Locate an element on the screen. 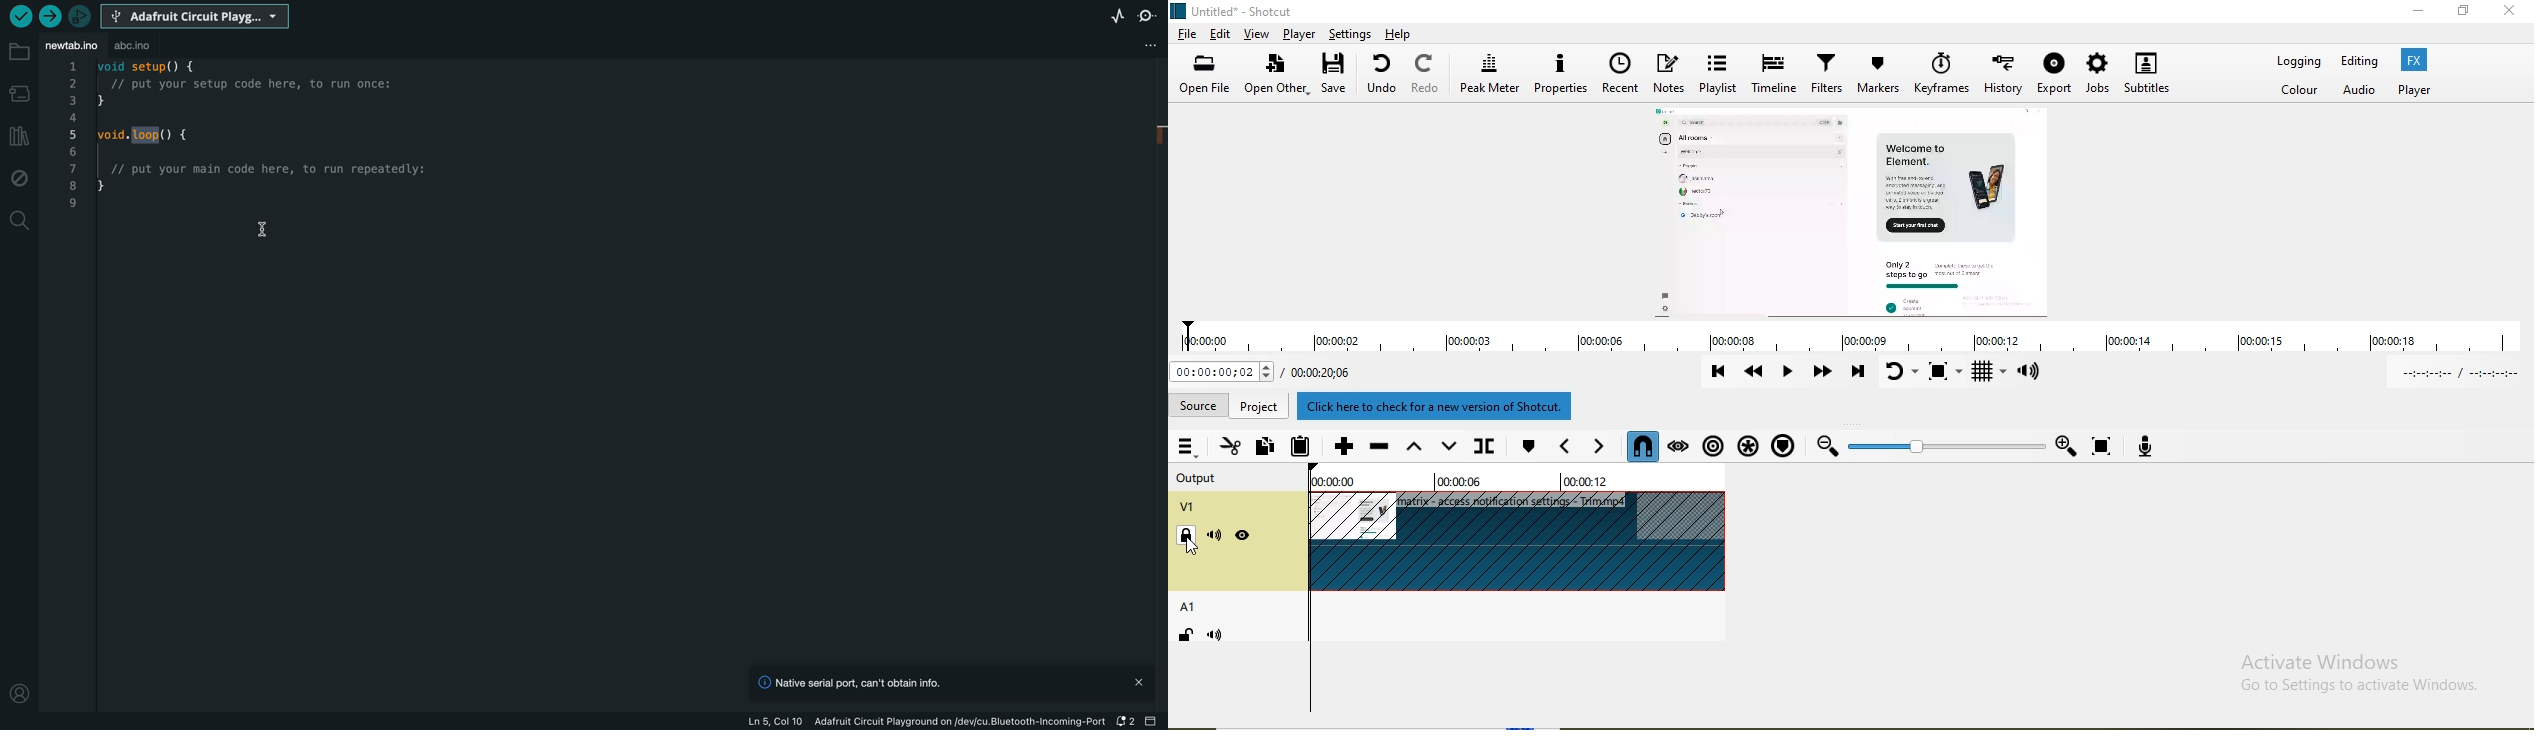   is located at coordinates (1284, 472).